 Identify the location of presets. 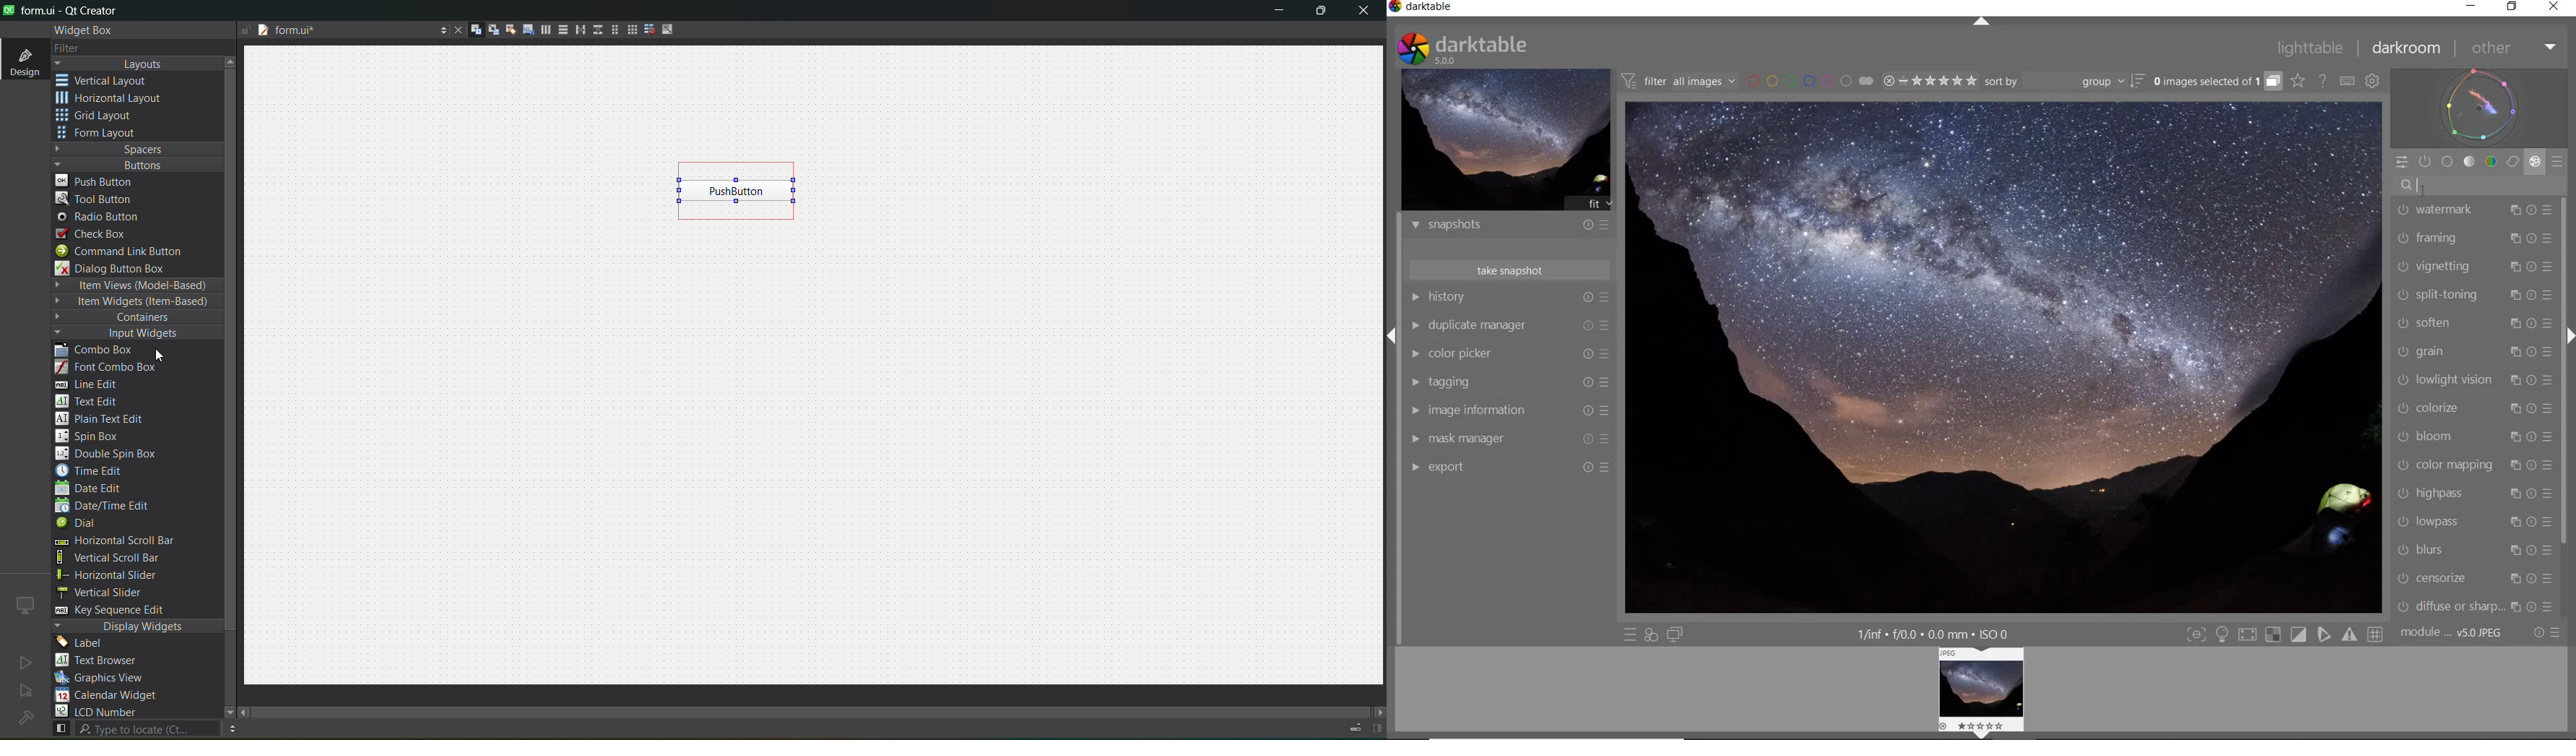
(2547, 522).